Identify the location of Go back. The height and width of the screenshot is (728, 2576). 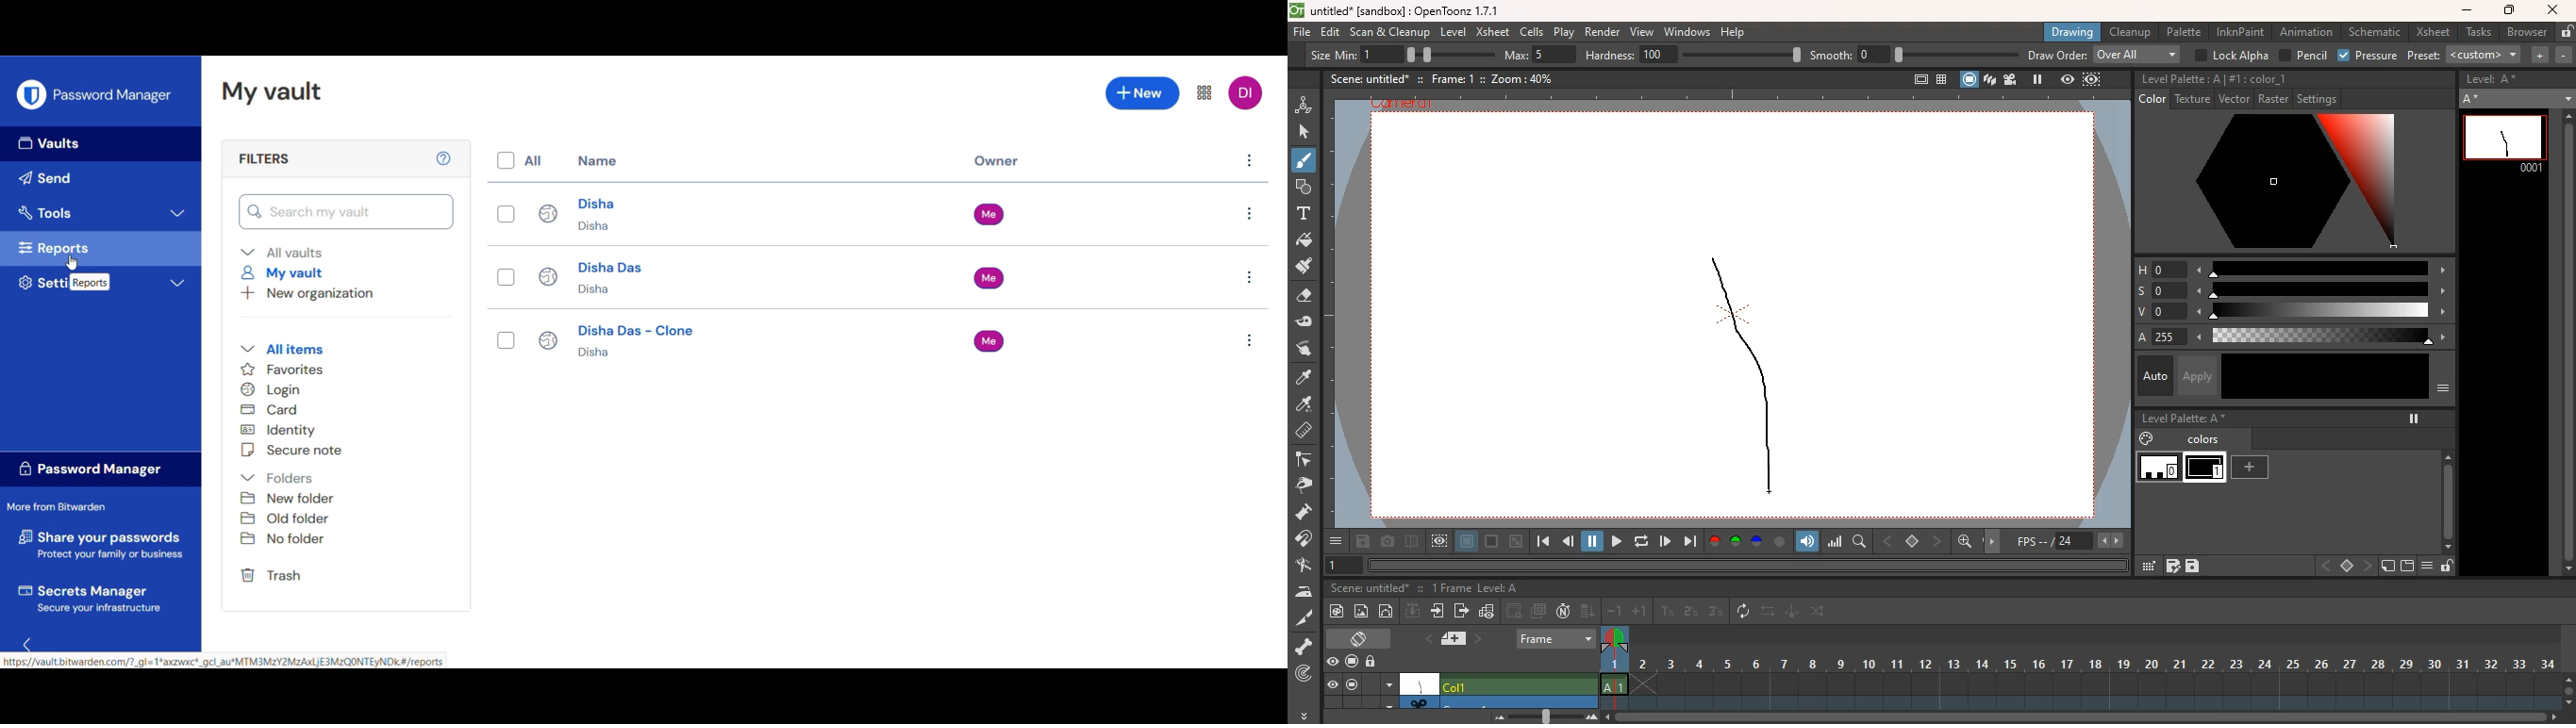
(30, 640).